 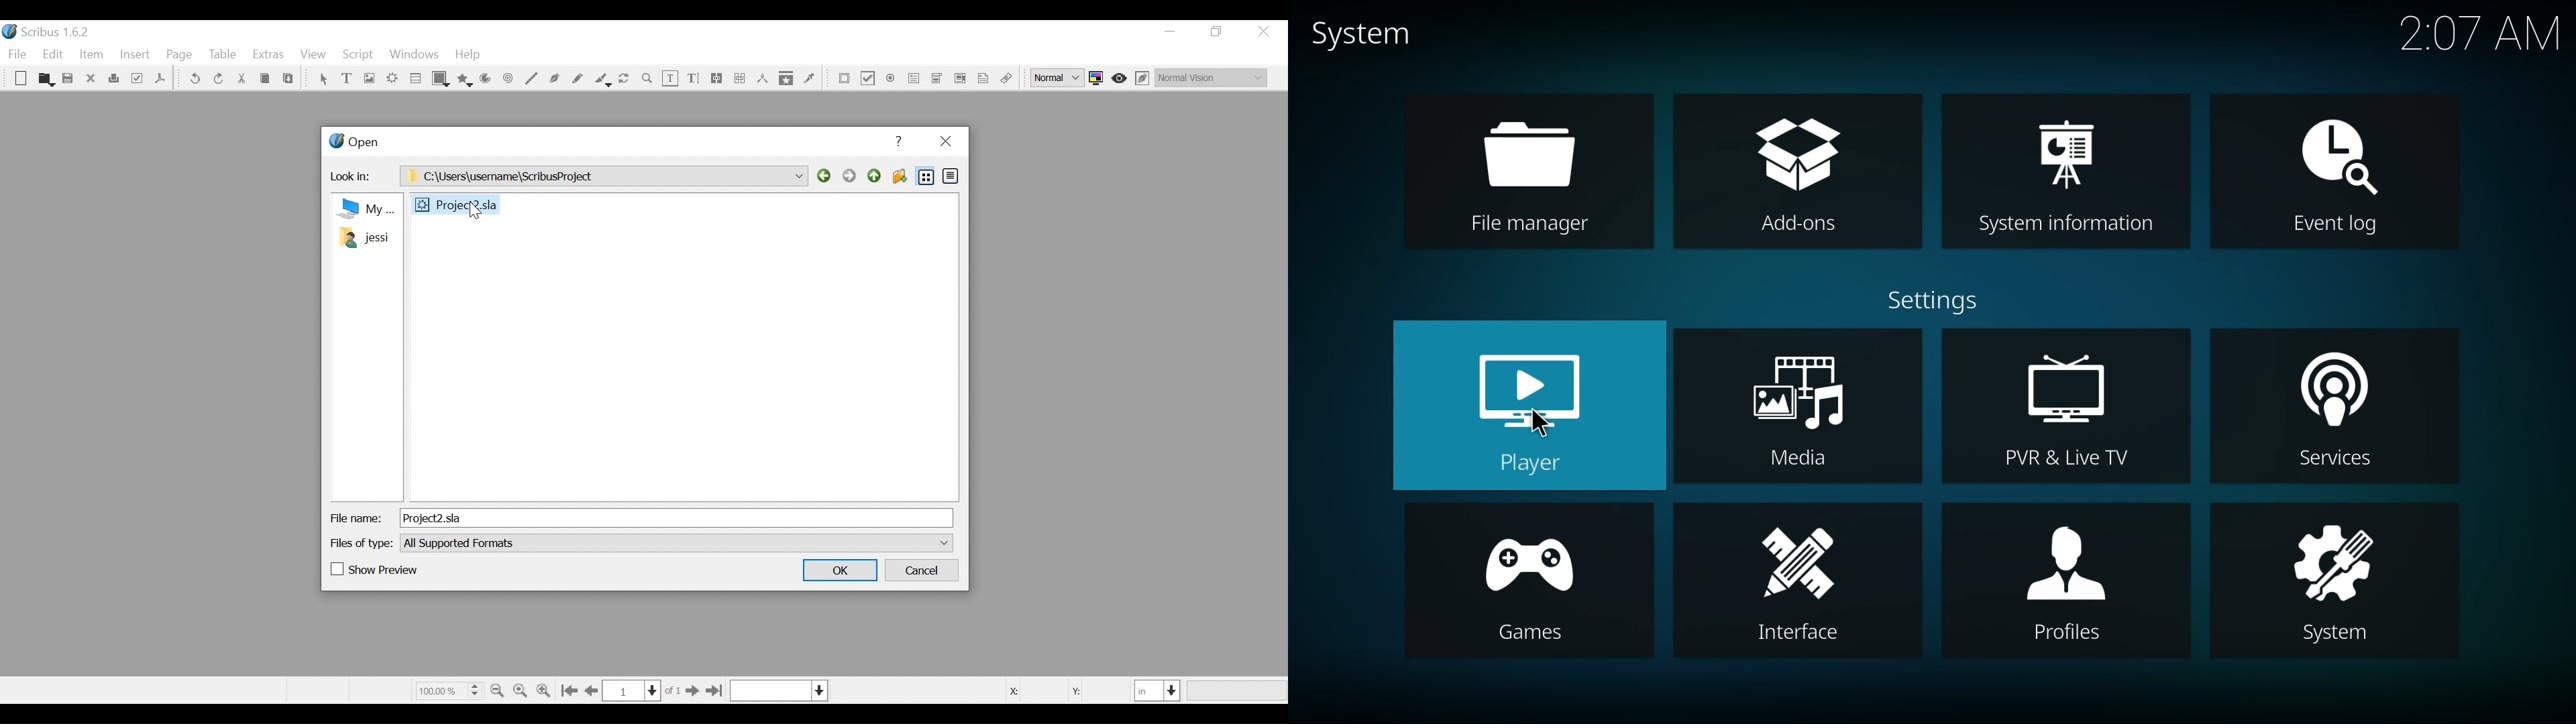 I want to click on Go to first Page, so click(x=571, y=690).